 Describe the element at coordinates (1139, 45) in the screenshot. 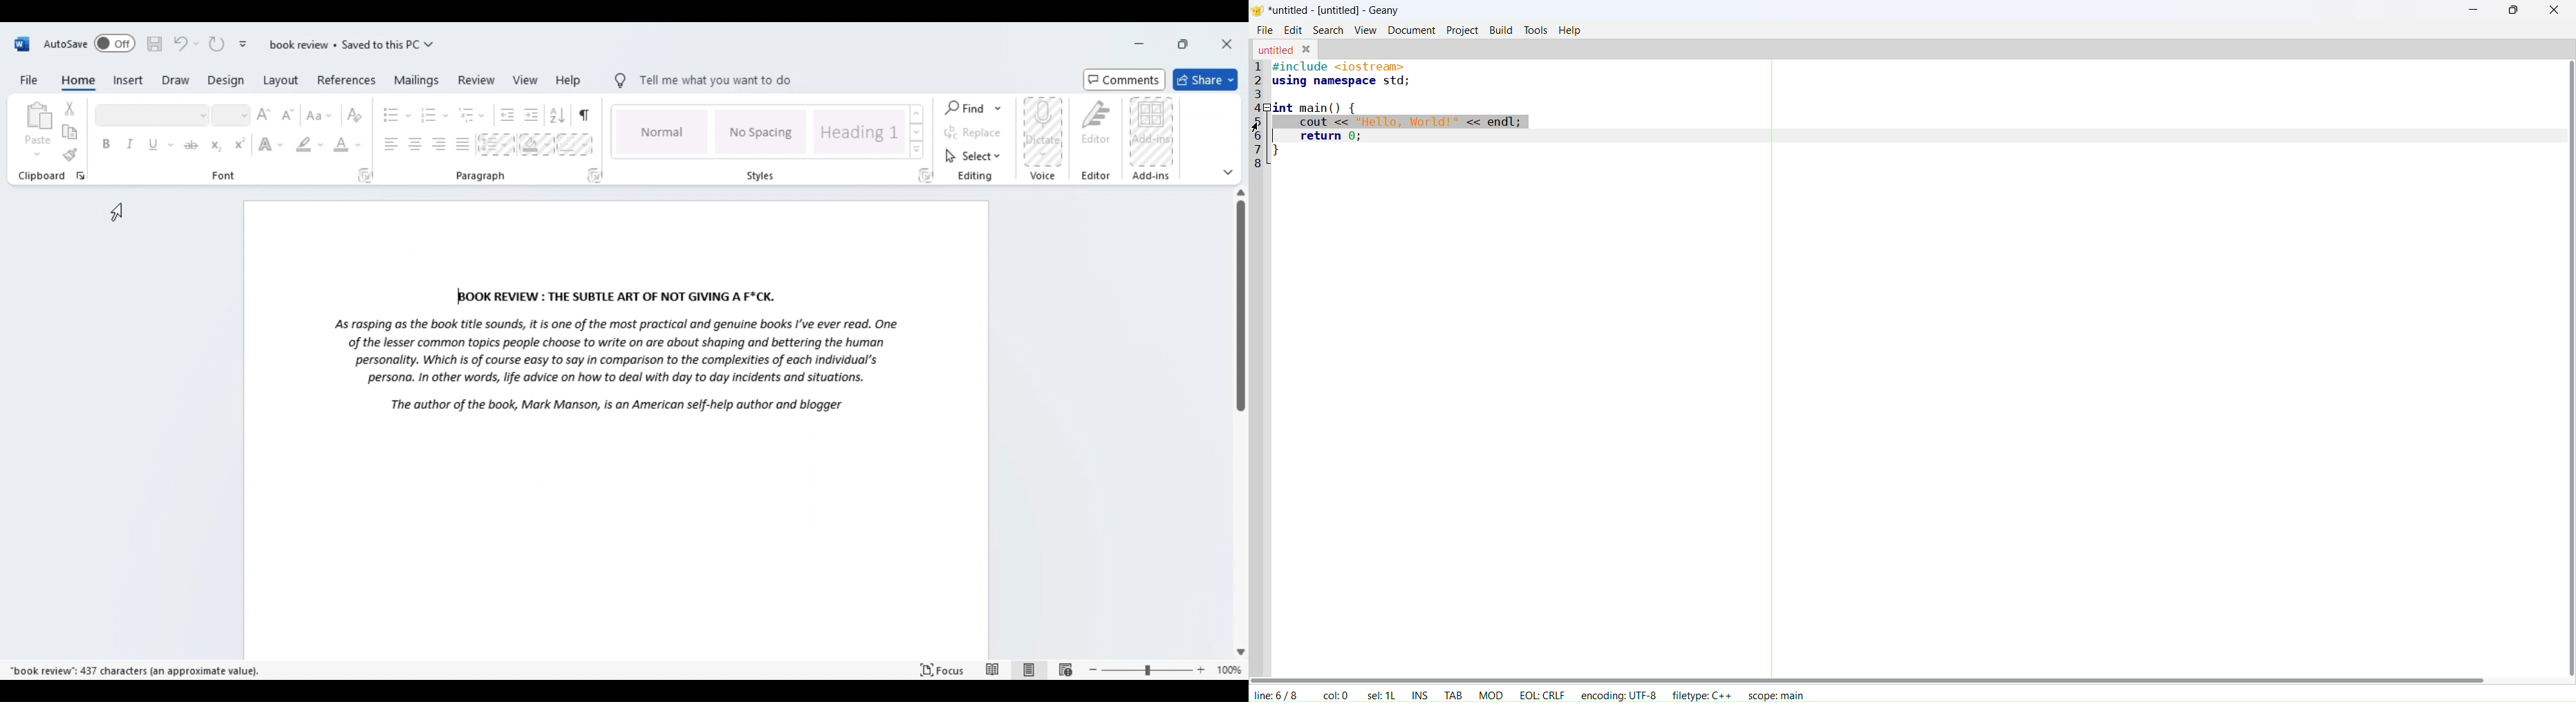

I see `minimize` at that location.